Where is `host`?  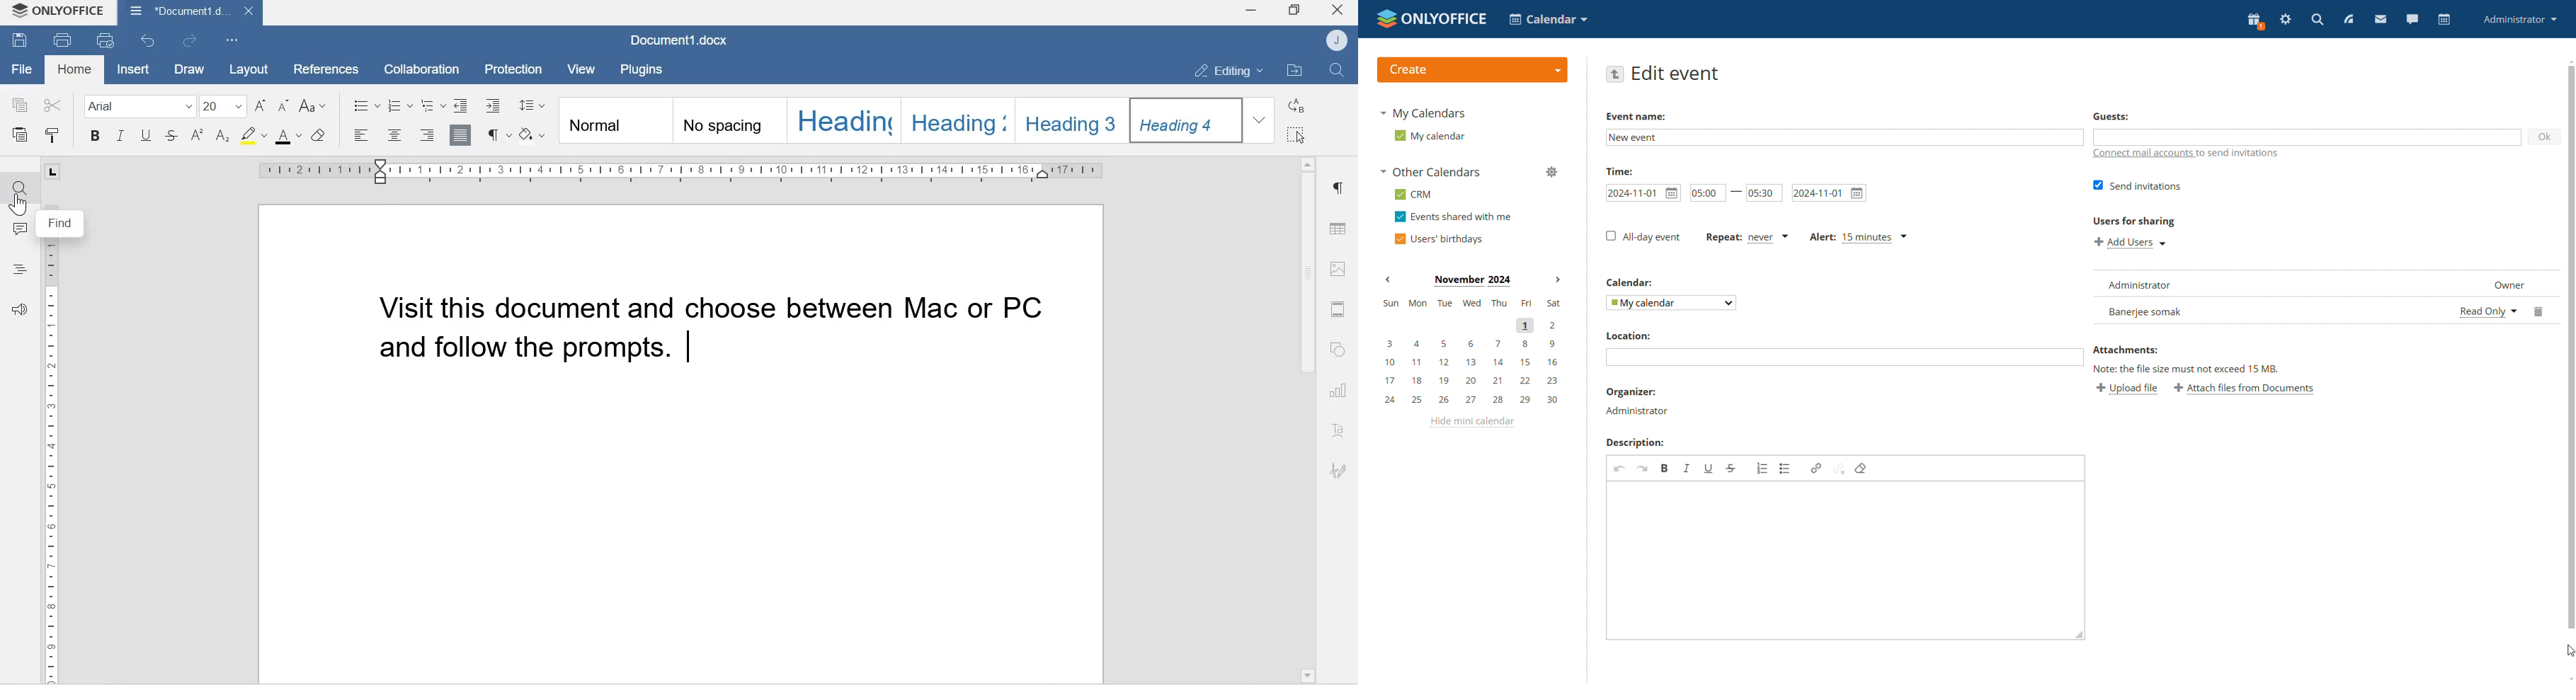 host is located at coordinates (1637, 411).